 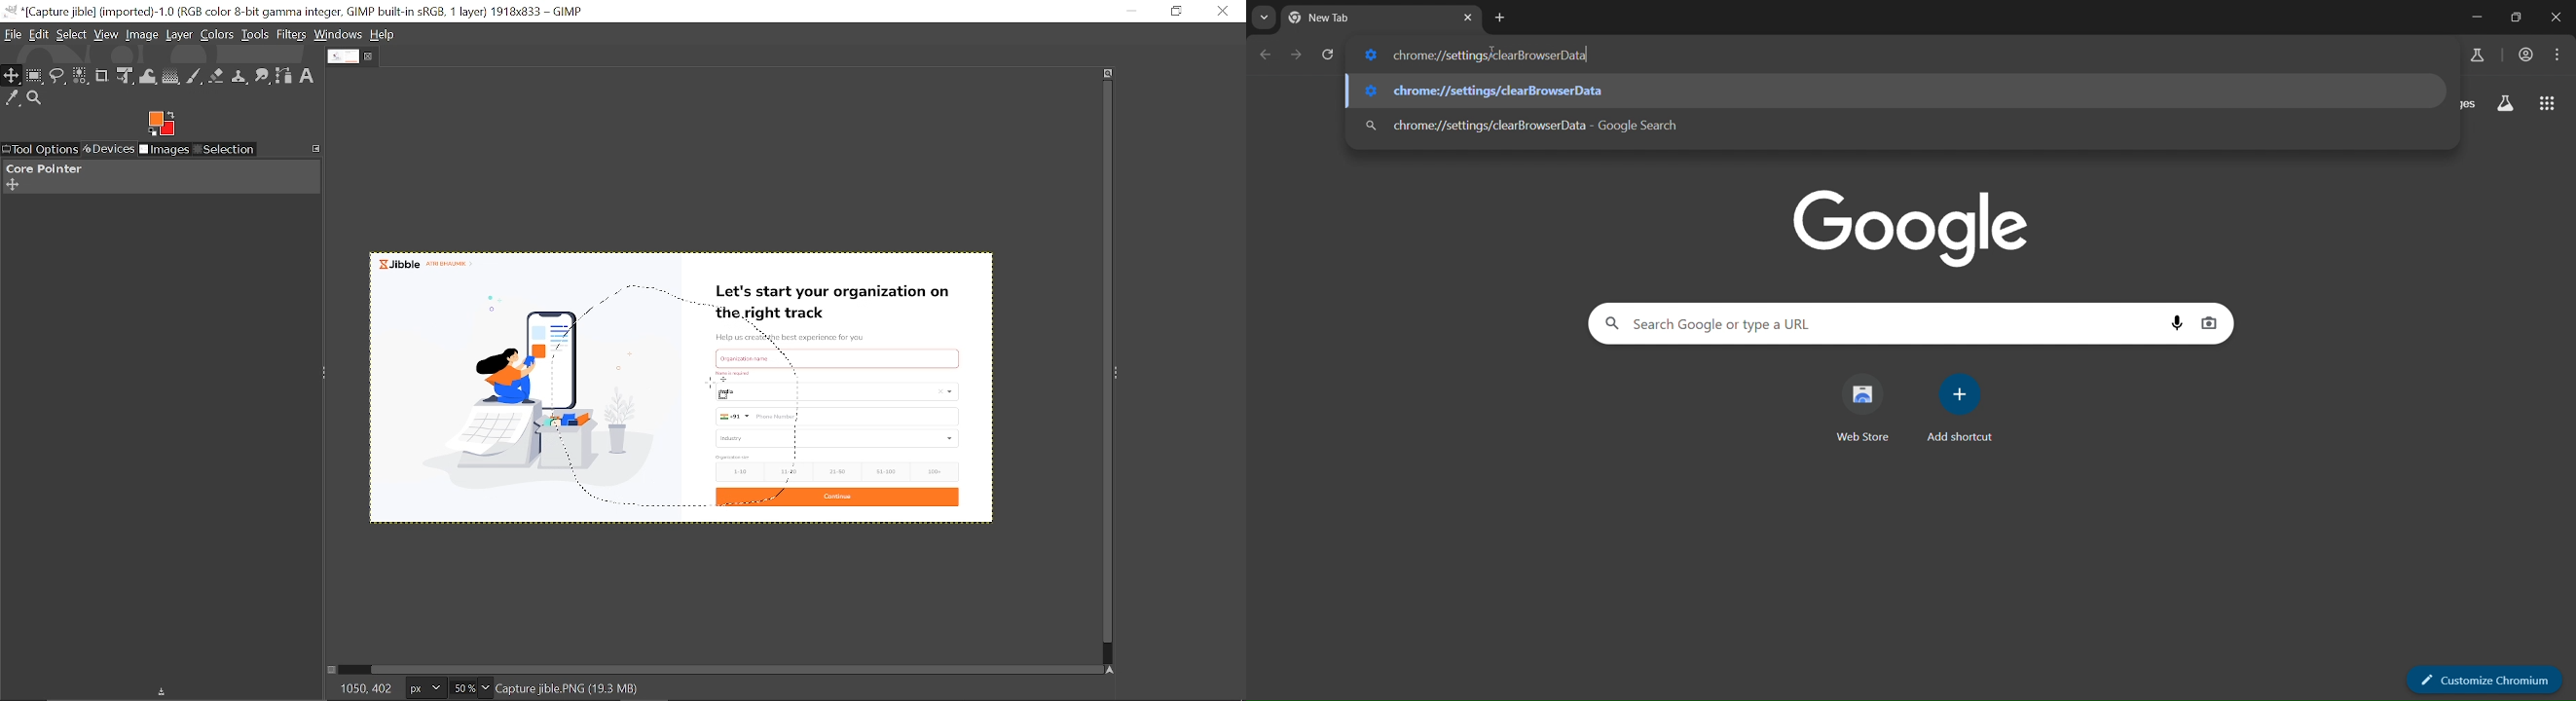 What do you see at coordinates (1121, 371) in the screenshot?
I see `Sidebar menu` at bounding box center [1121, 371].